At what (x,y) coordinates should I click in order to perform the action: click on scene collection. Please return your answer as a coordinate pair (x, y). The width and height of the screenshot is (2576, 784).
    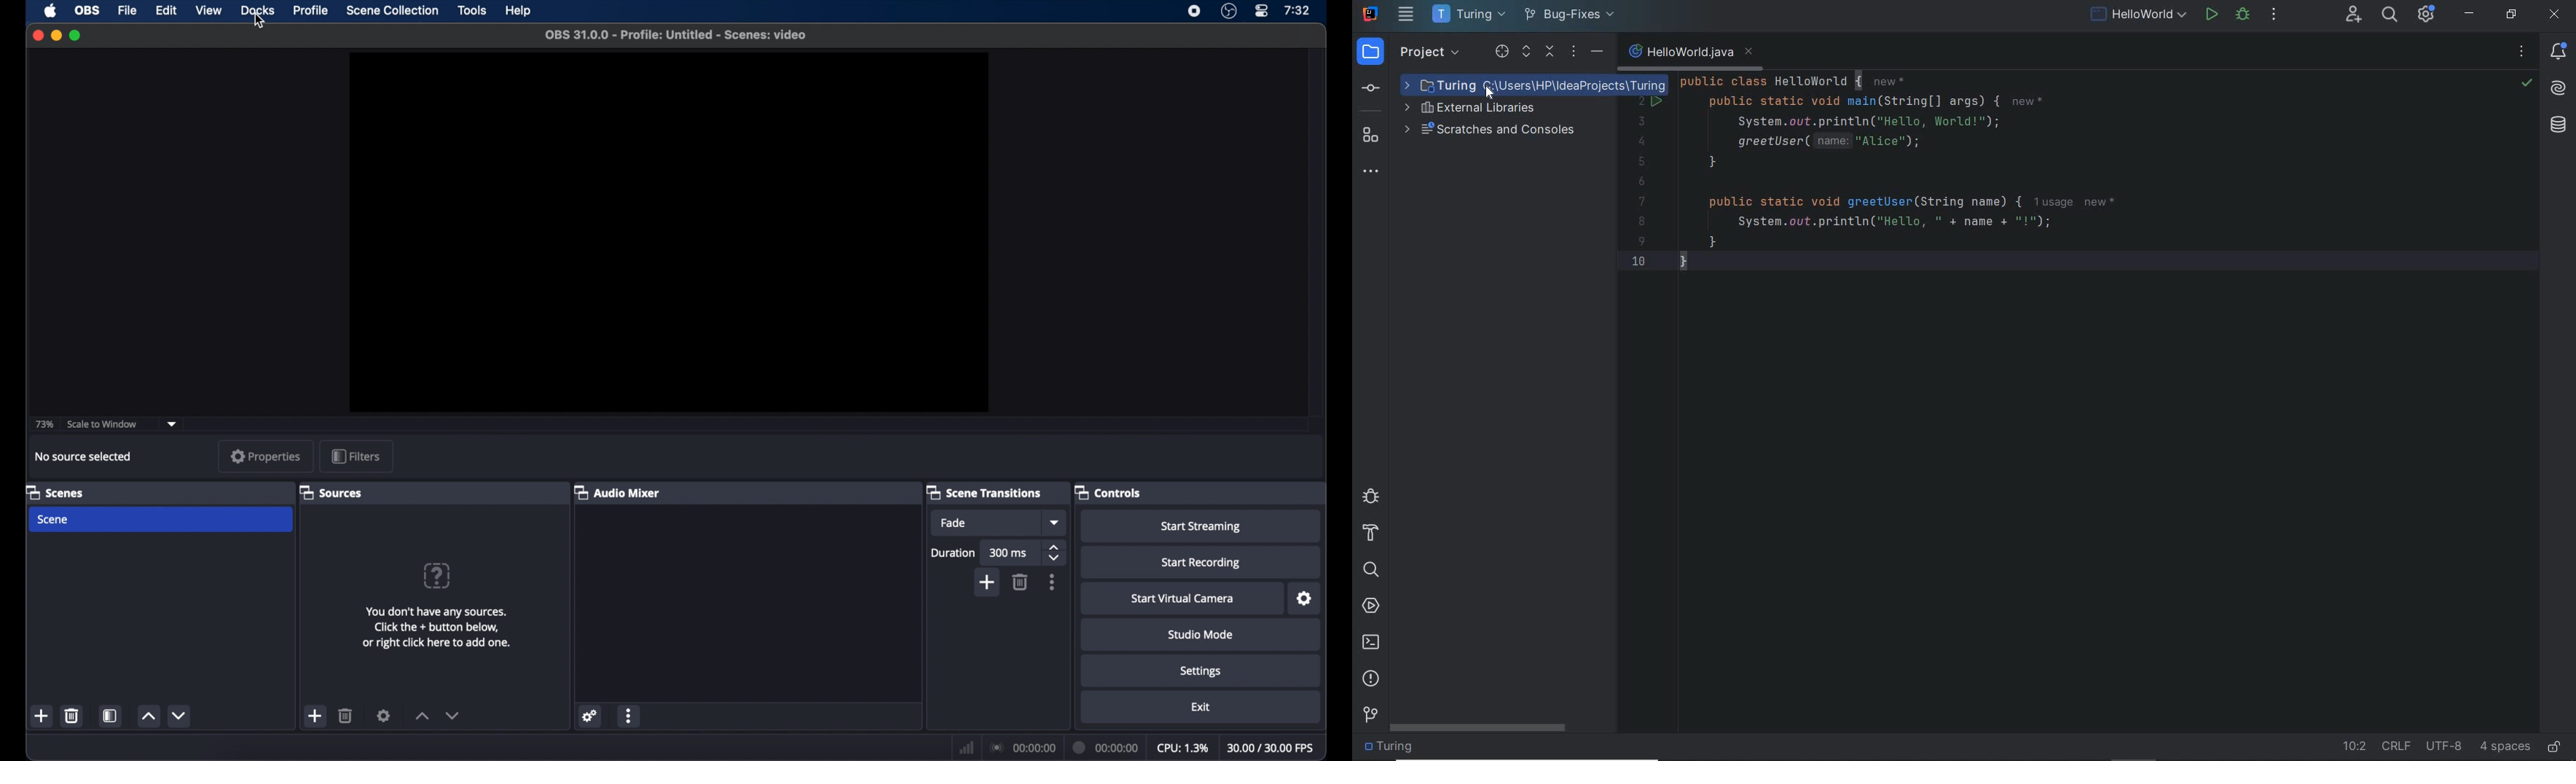
    Looking at the image, I should click on (394, 11).